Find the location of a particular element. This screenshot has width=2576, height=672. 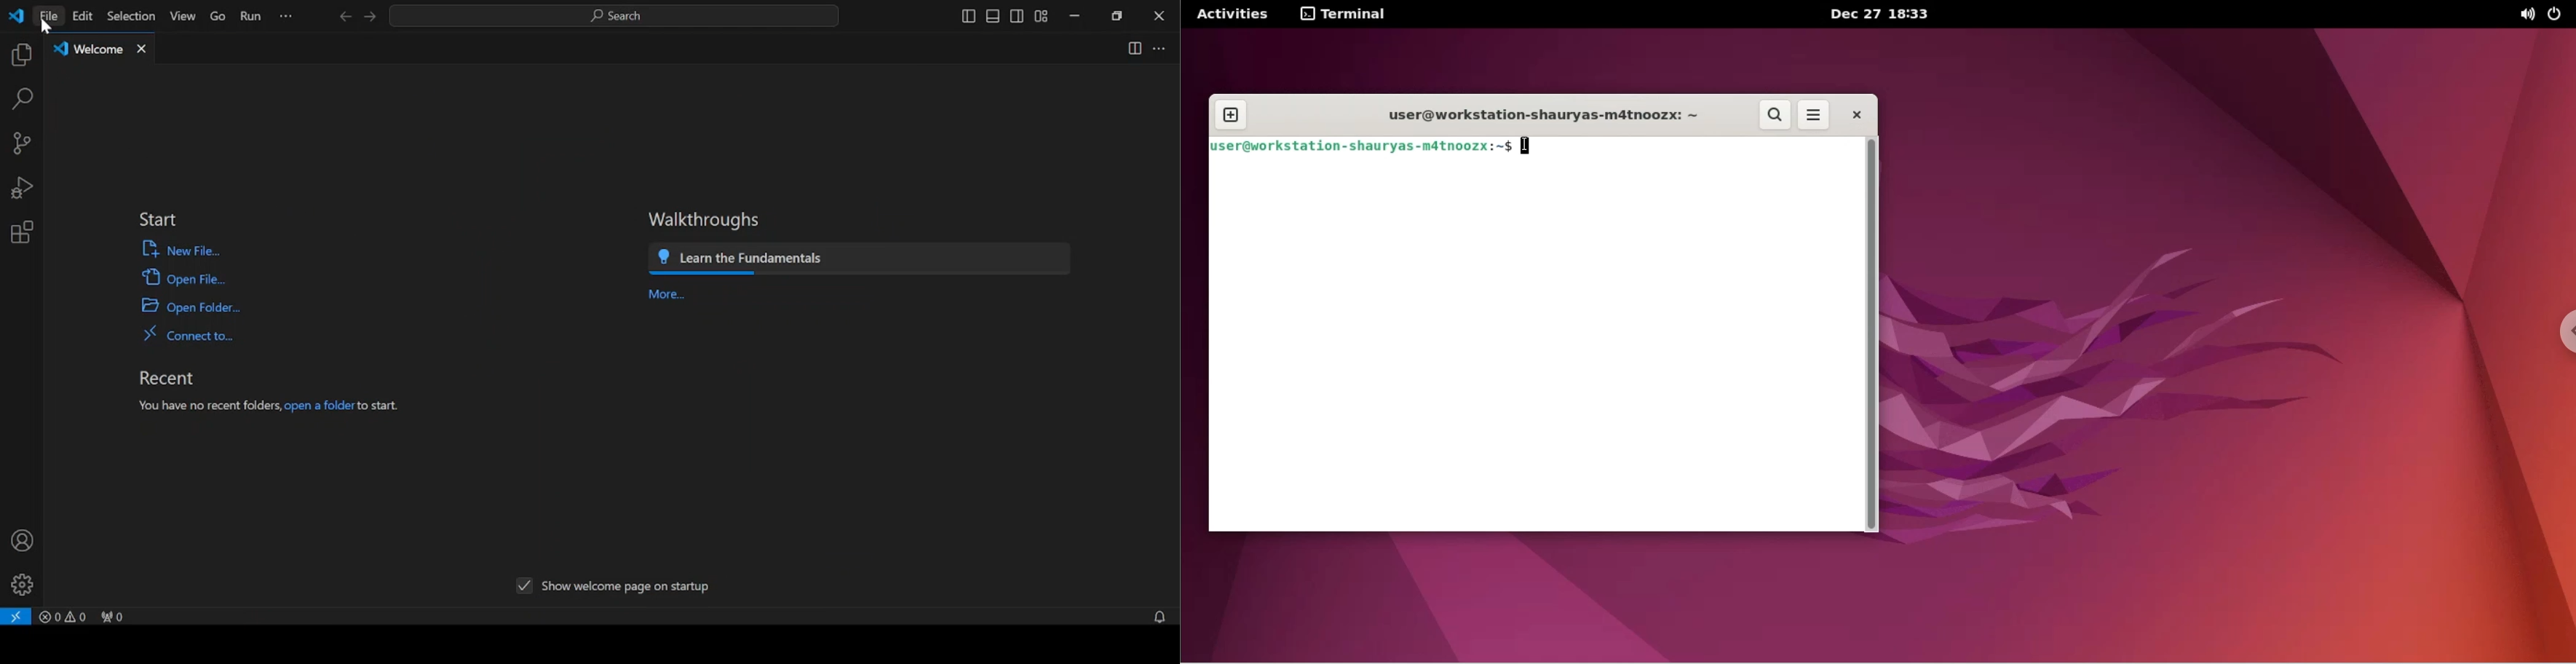

power options is located at coordinates (2558, 15).